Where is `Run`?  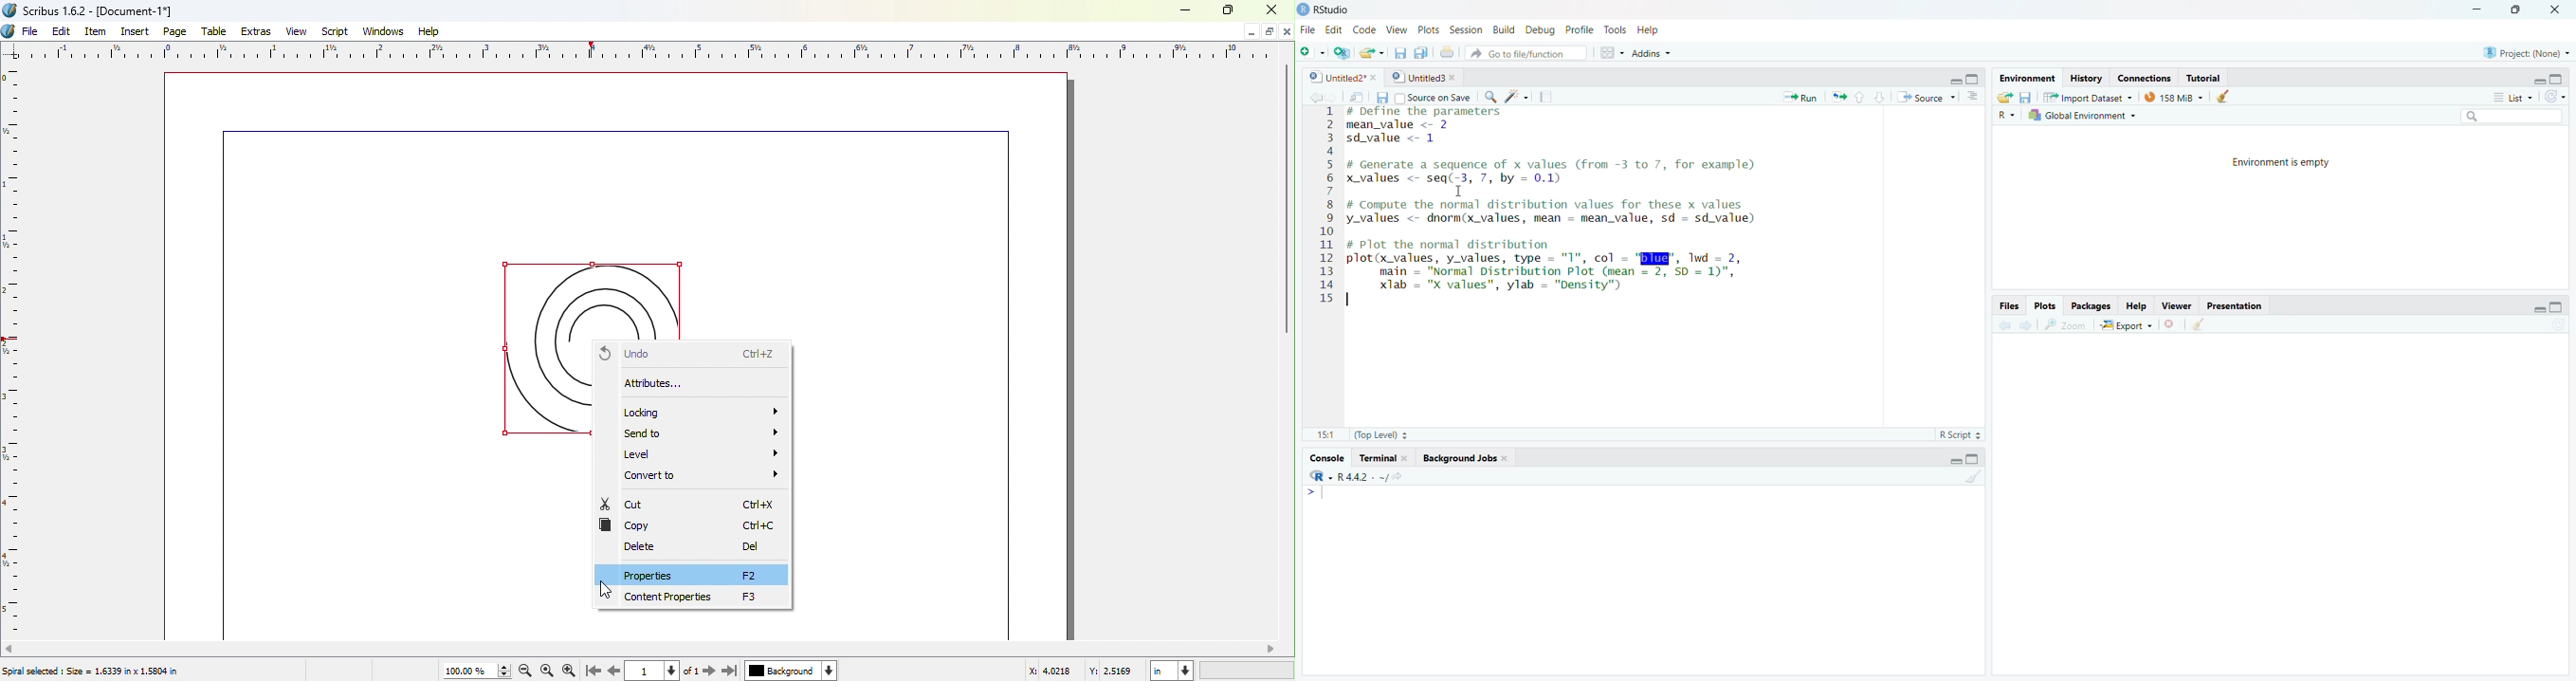
Run is located at coordinates (1799, 97).